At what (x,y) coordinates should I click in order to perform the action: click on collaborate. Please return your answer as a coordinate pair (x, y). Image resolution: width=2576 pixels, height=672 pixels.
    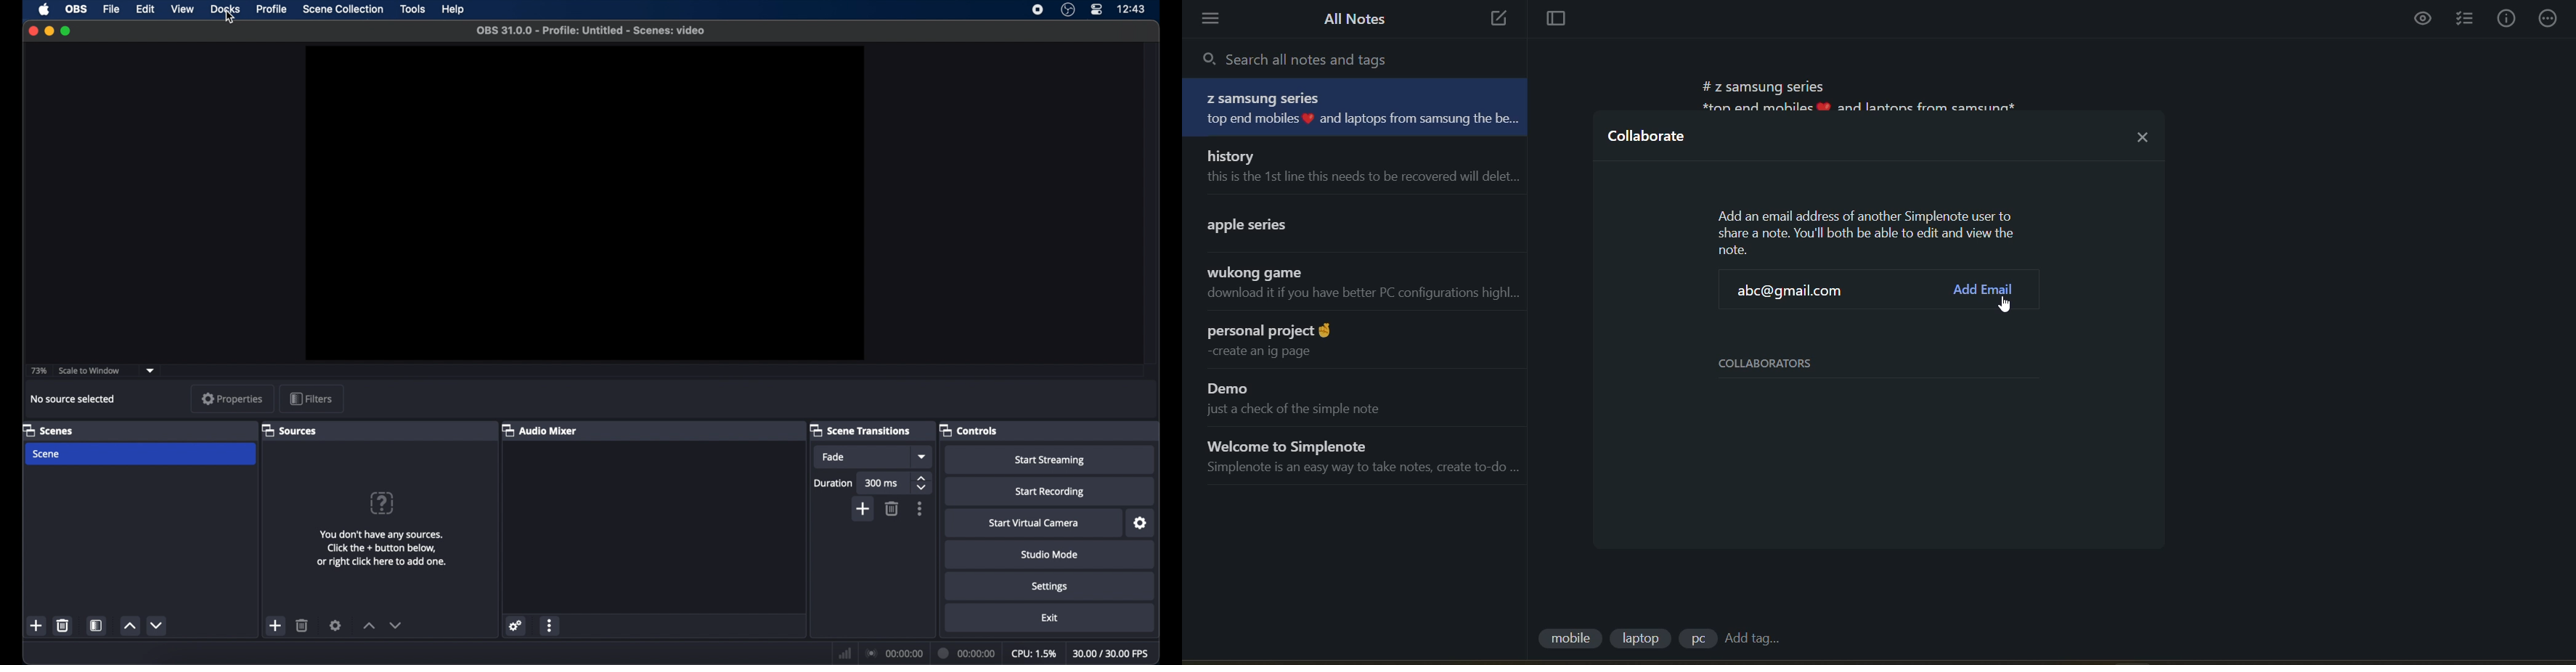
    Looking at the image, I should click on (1649, 140).